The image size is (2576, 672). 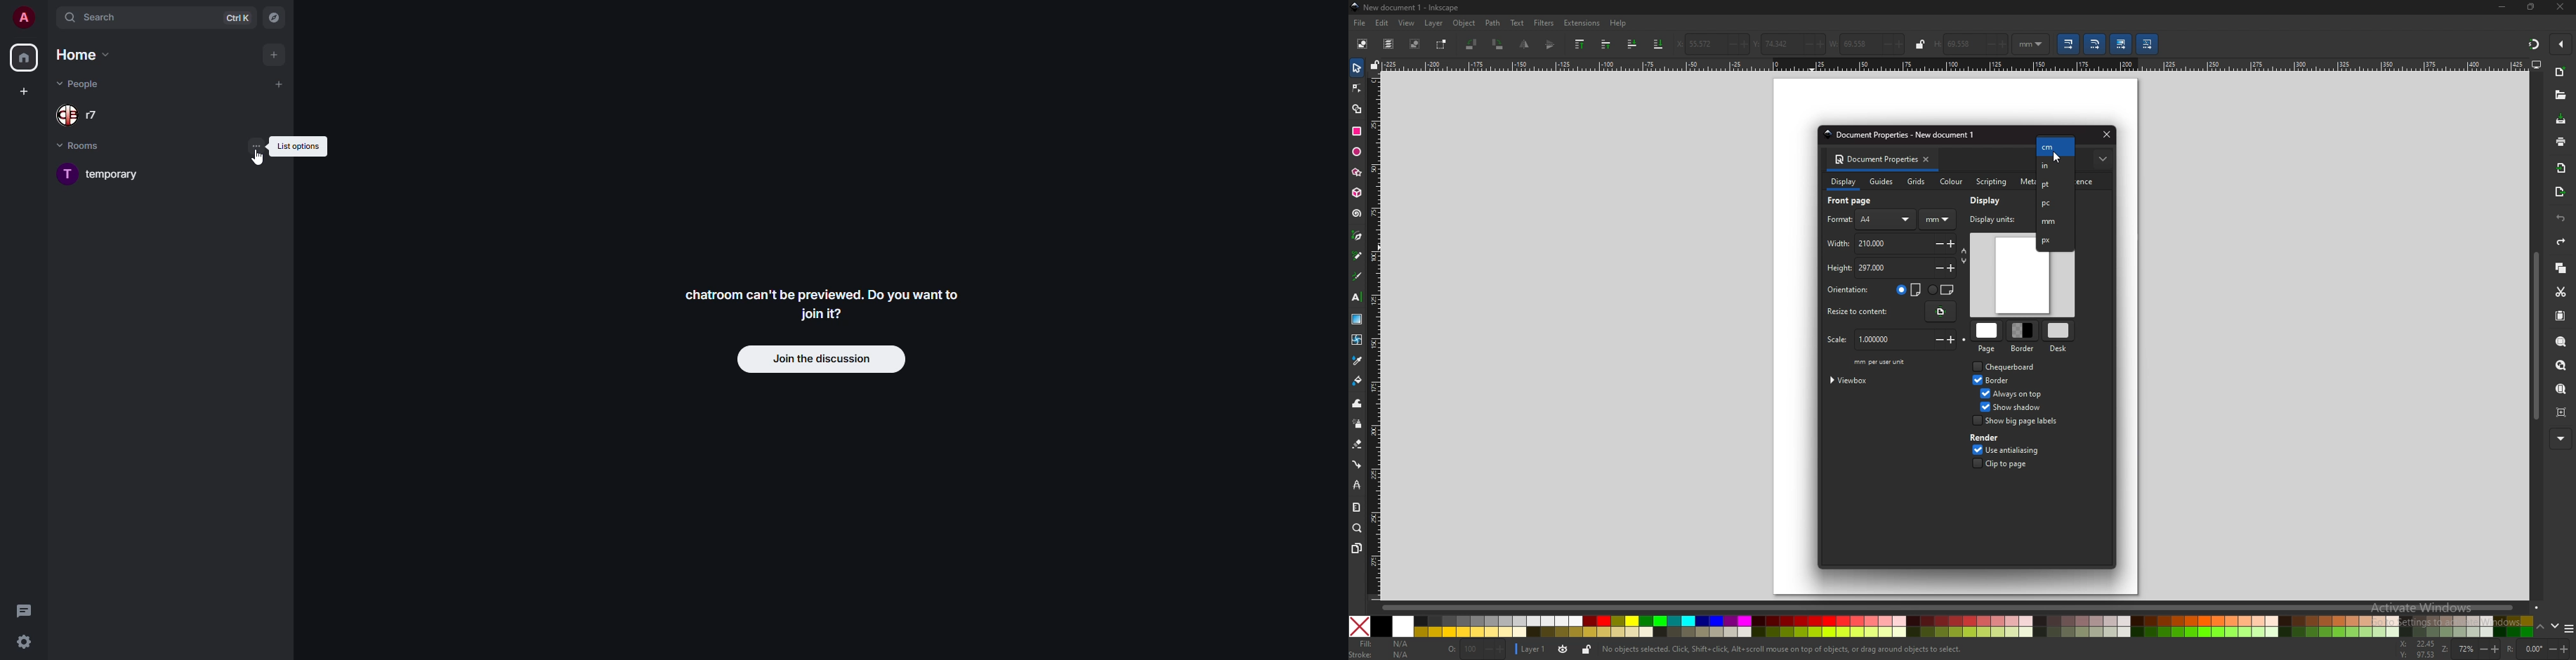 What do you see at coordinates (1618, 24) in the screenshot?
I see `help` at bounding box center [1618, 24].